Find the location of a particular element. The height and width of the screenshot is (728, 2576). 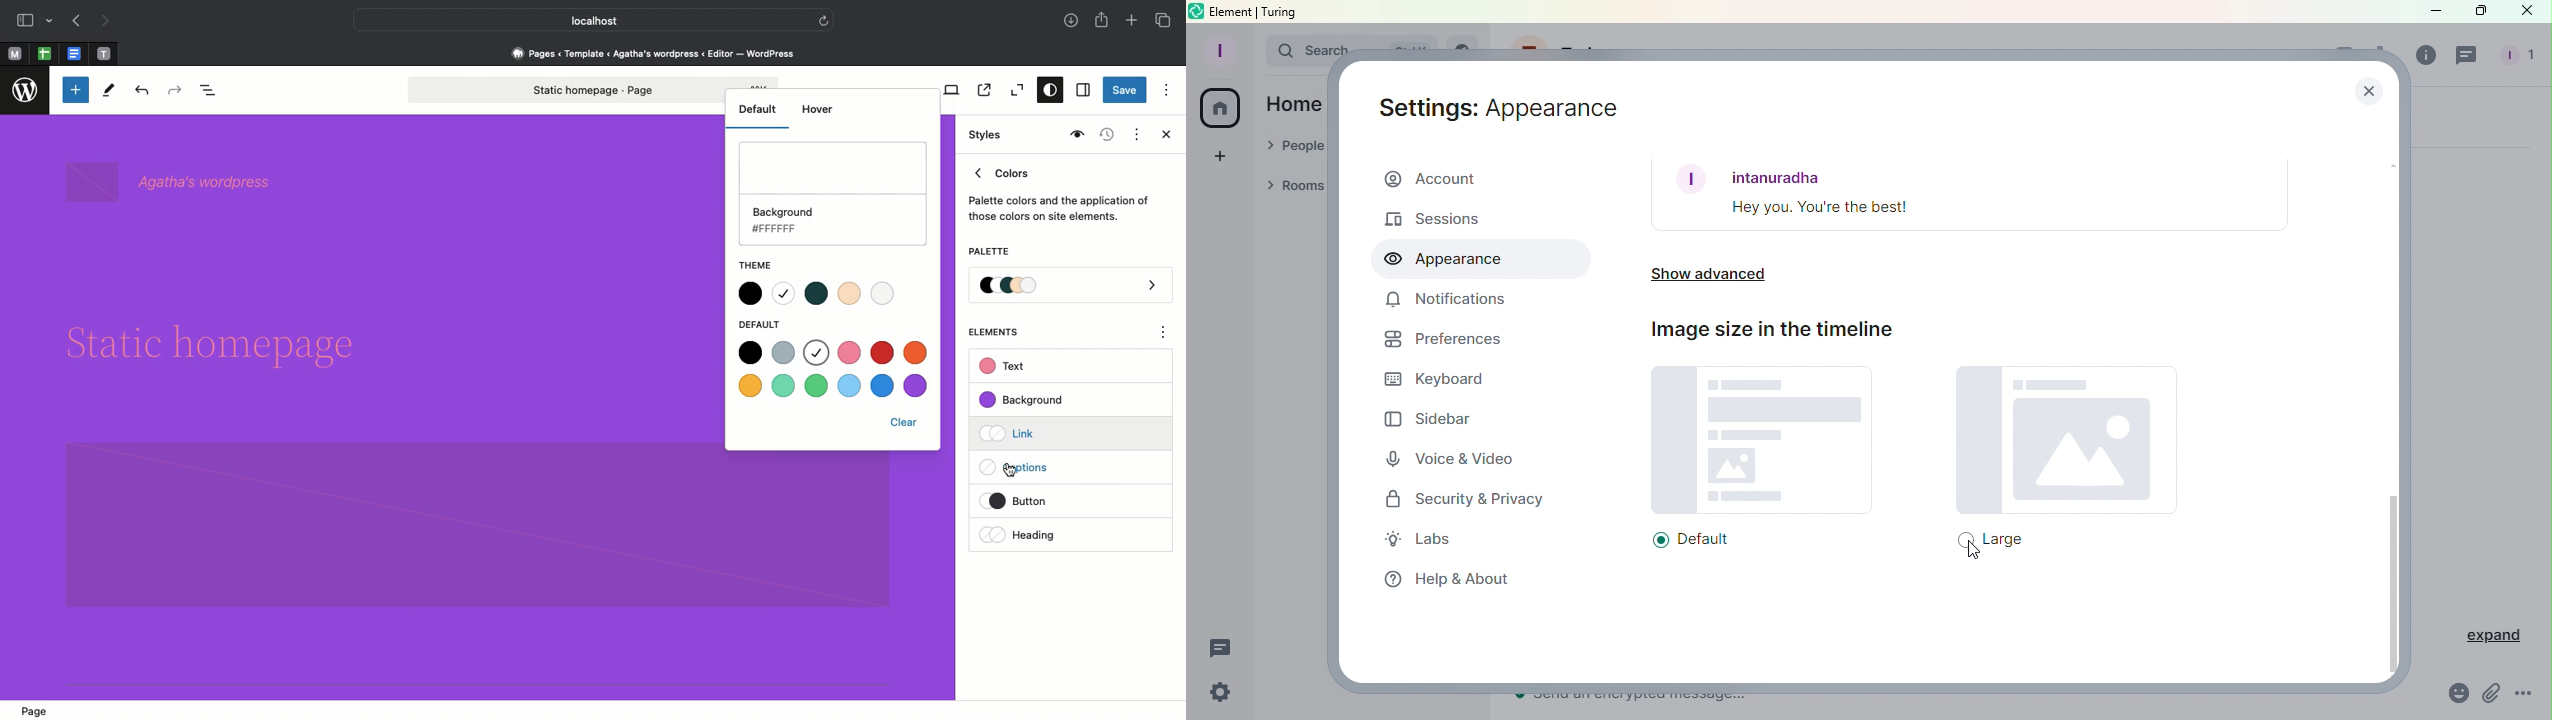

More Options is located at coordinates (2526, 697).